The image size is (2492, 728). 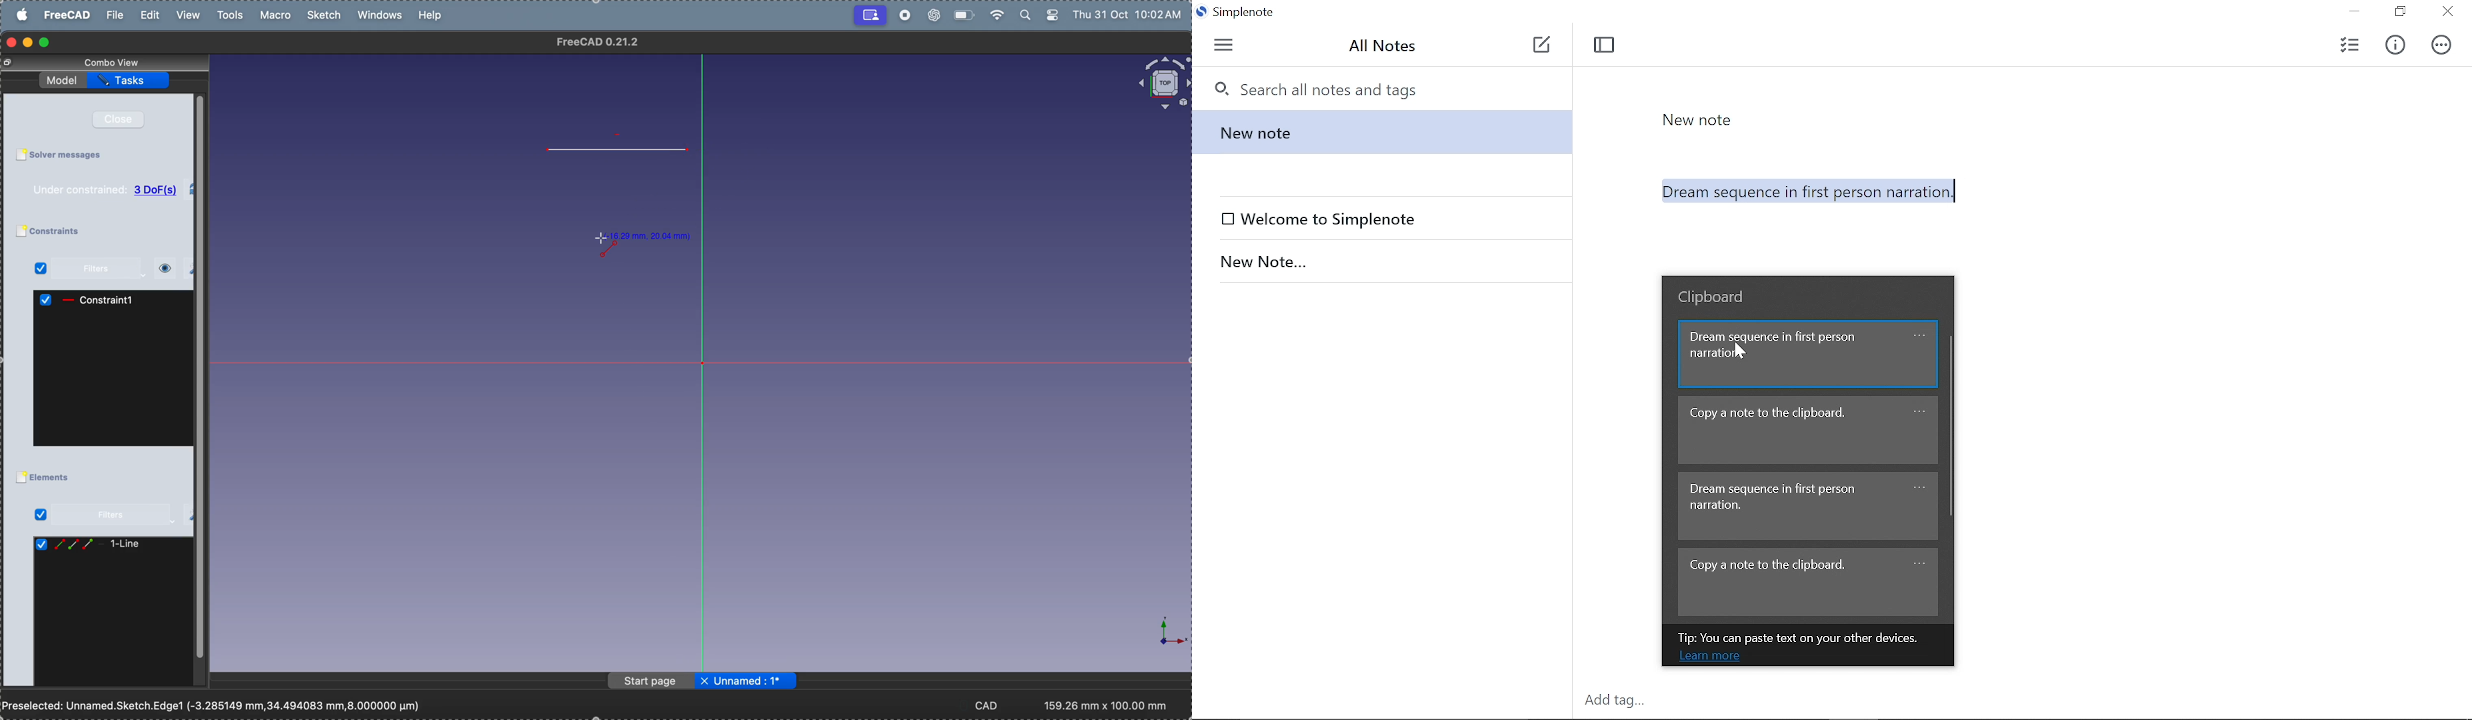 I want to click on (16.29 mm, 20.04 mm), so click(x=649, y=236).